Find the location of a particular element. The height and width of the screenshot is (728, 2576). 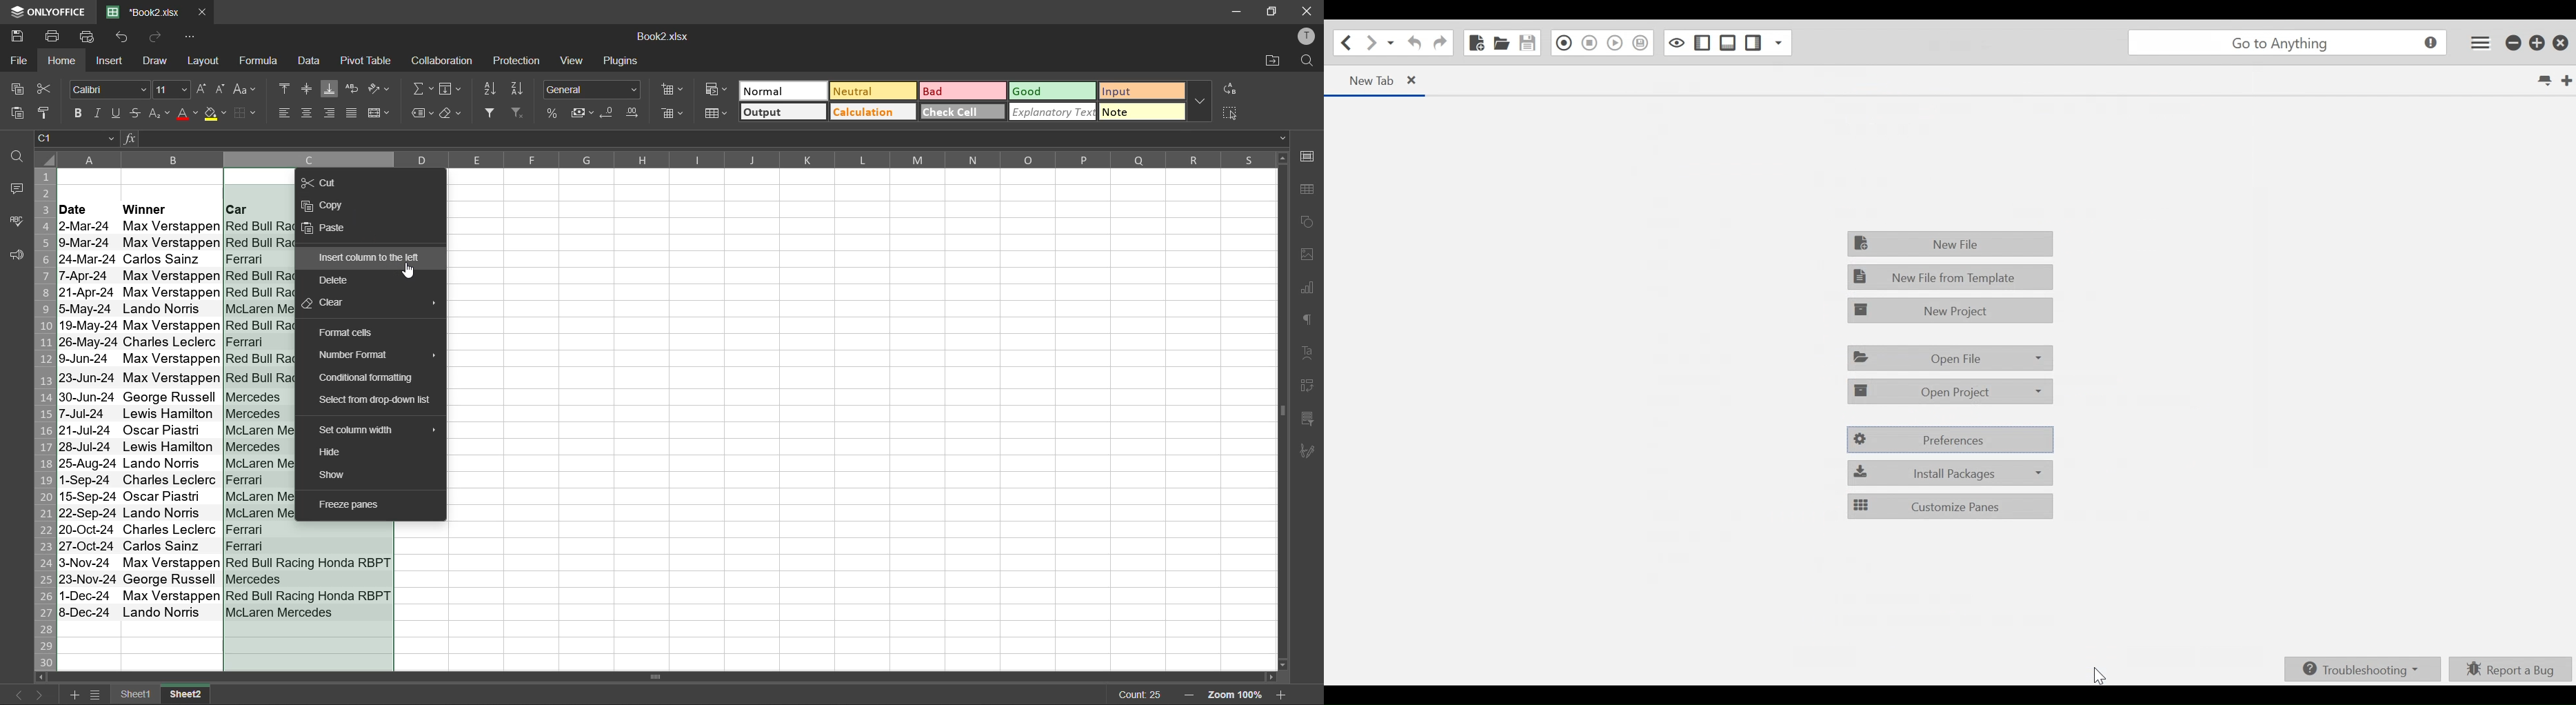

rerrarl

Ferrari

Red Bull Racing Honda RBPT
Mercedes

Red Bull Racing Honda RBPT
McLaren Mercedes is located at coordinates (310, 572).